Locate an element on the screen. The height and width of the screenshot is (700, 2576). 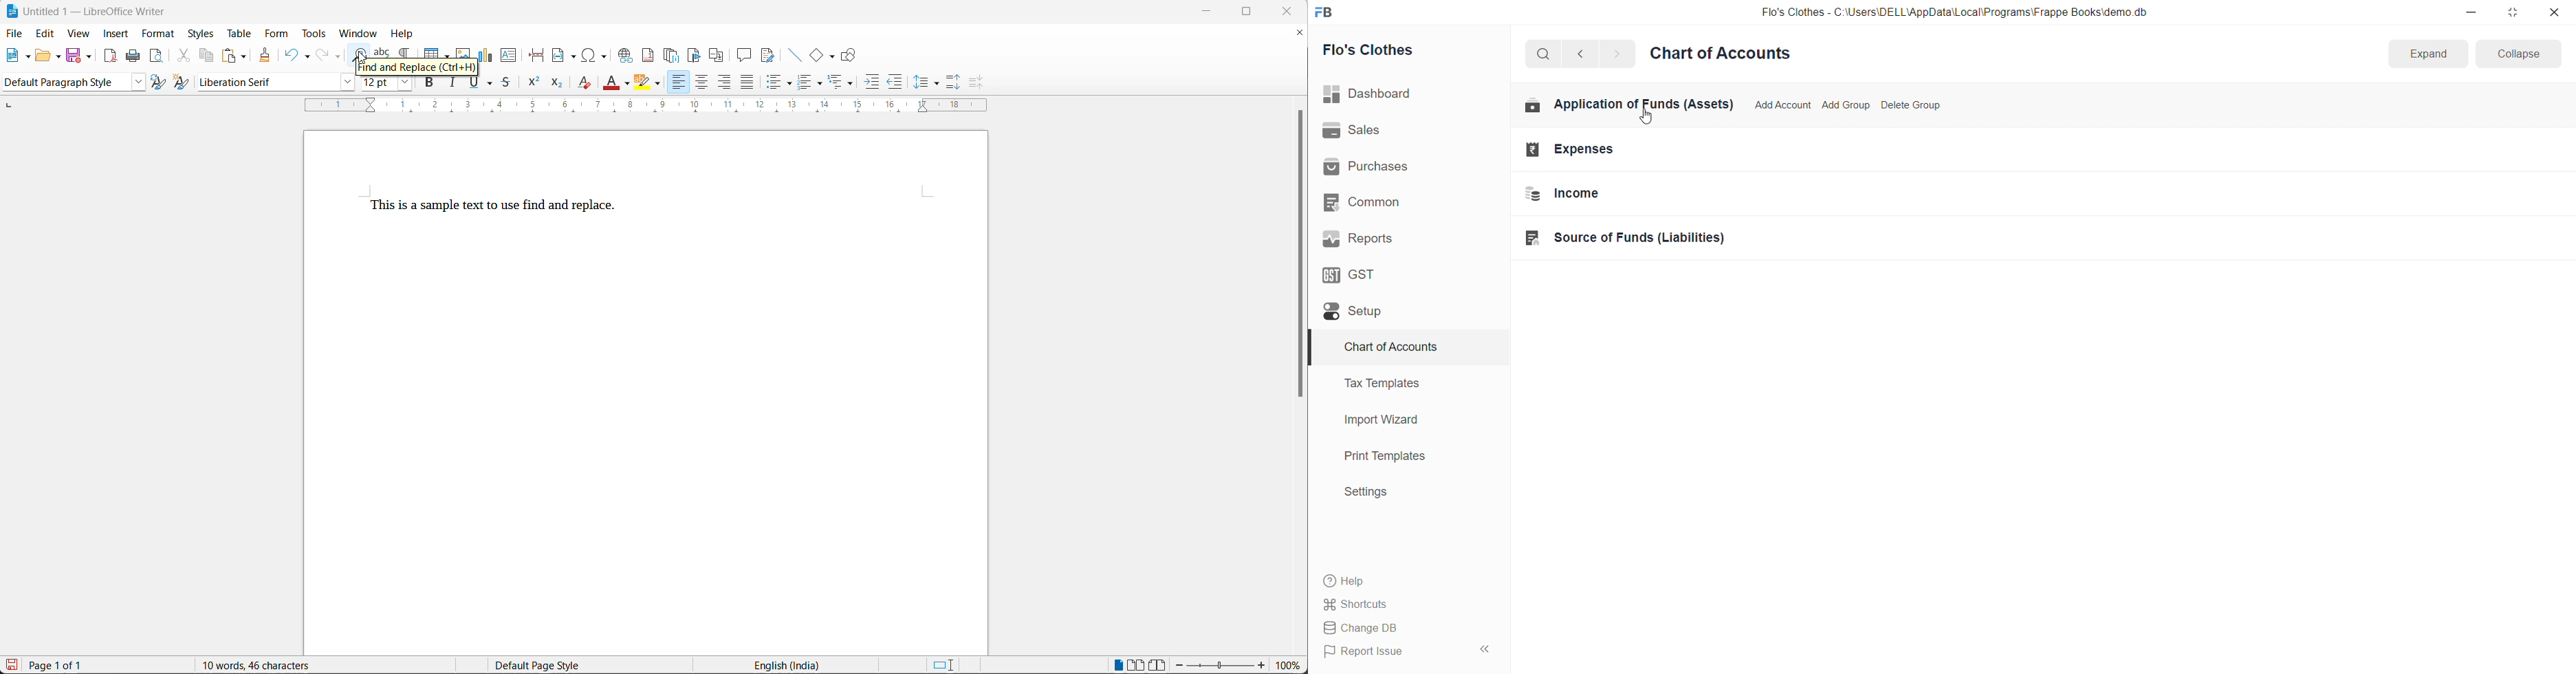
Flo's Clothes - C:\Users\DELL\AppData\Local\Programs\Frappe Books\demo.db is located at coordinates (1955, 13).